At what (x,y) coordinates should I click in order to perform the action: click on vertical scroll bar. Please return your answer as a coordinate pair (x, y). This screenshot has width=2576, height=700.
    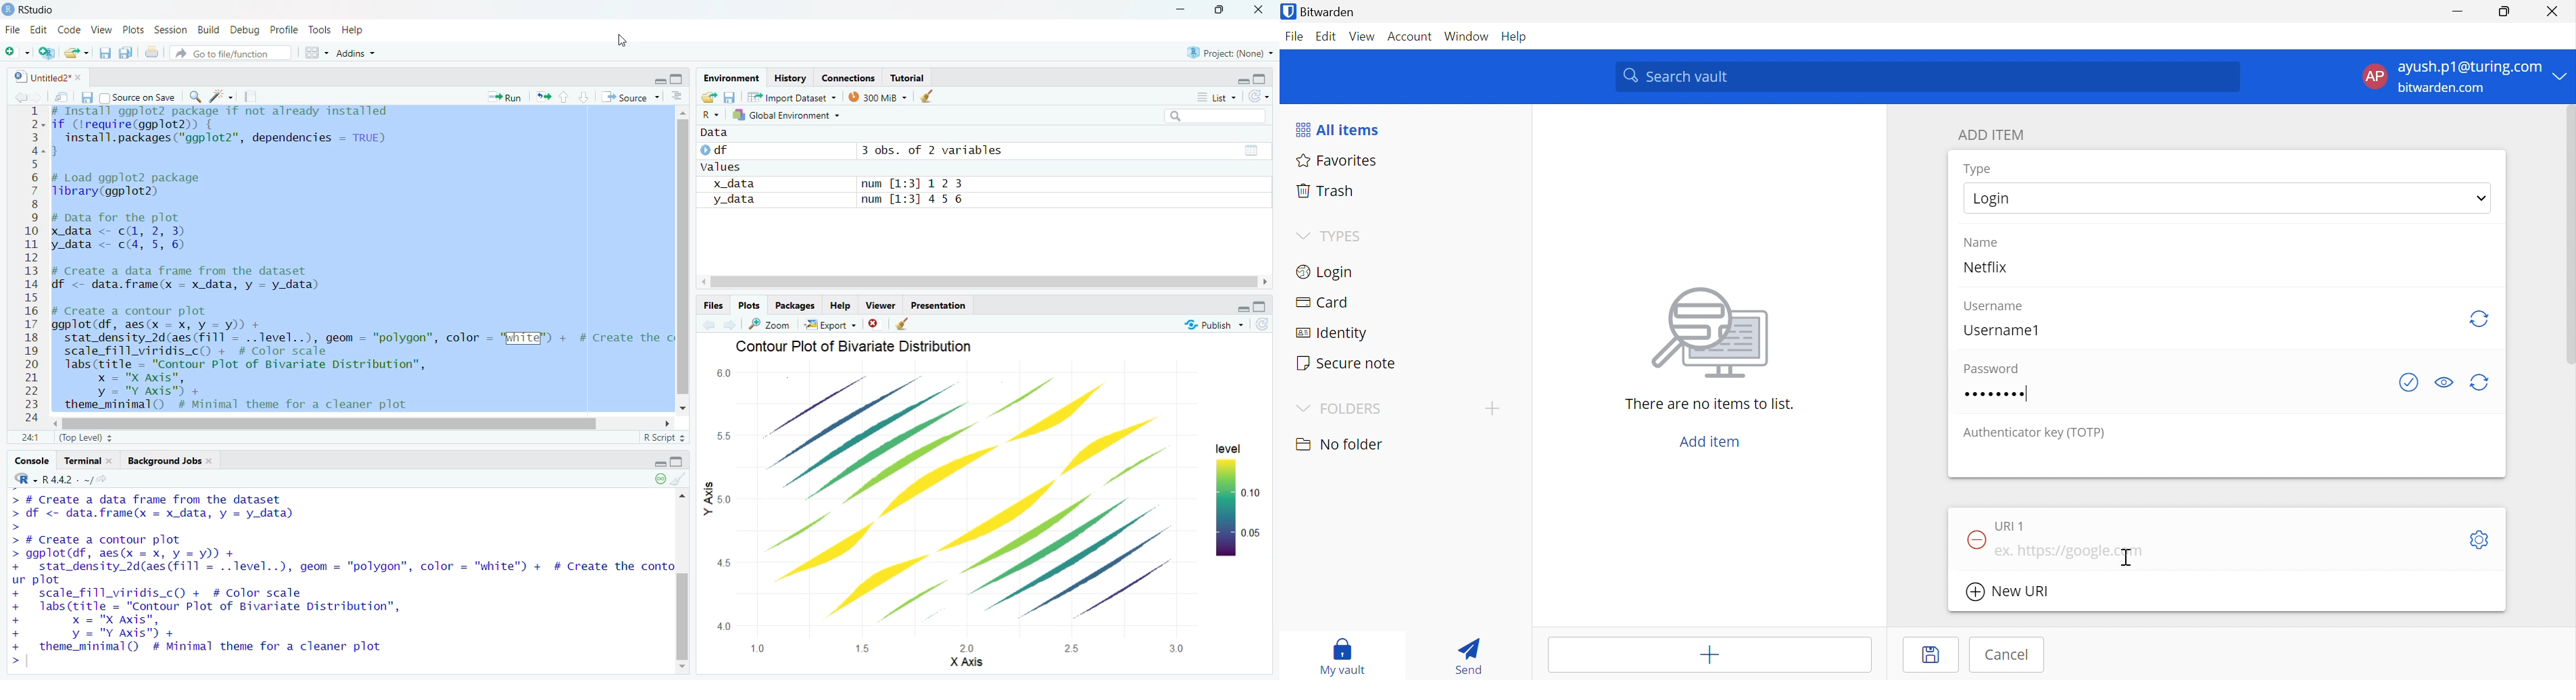
    Looking at the image, I should click on (685, 599).